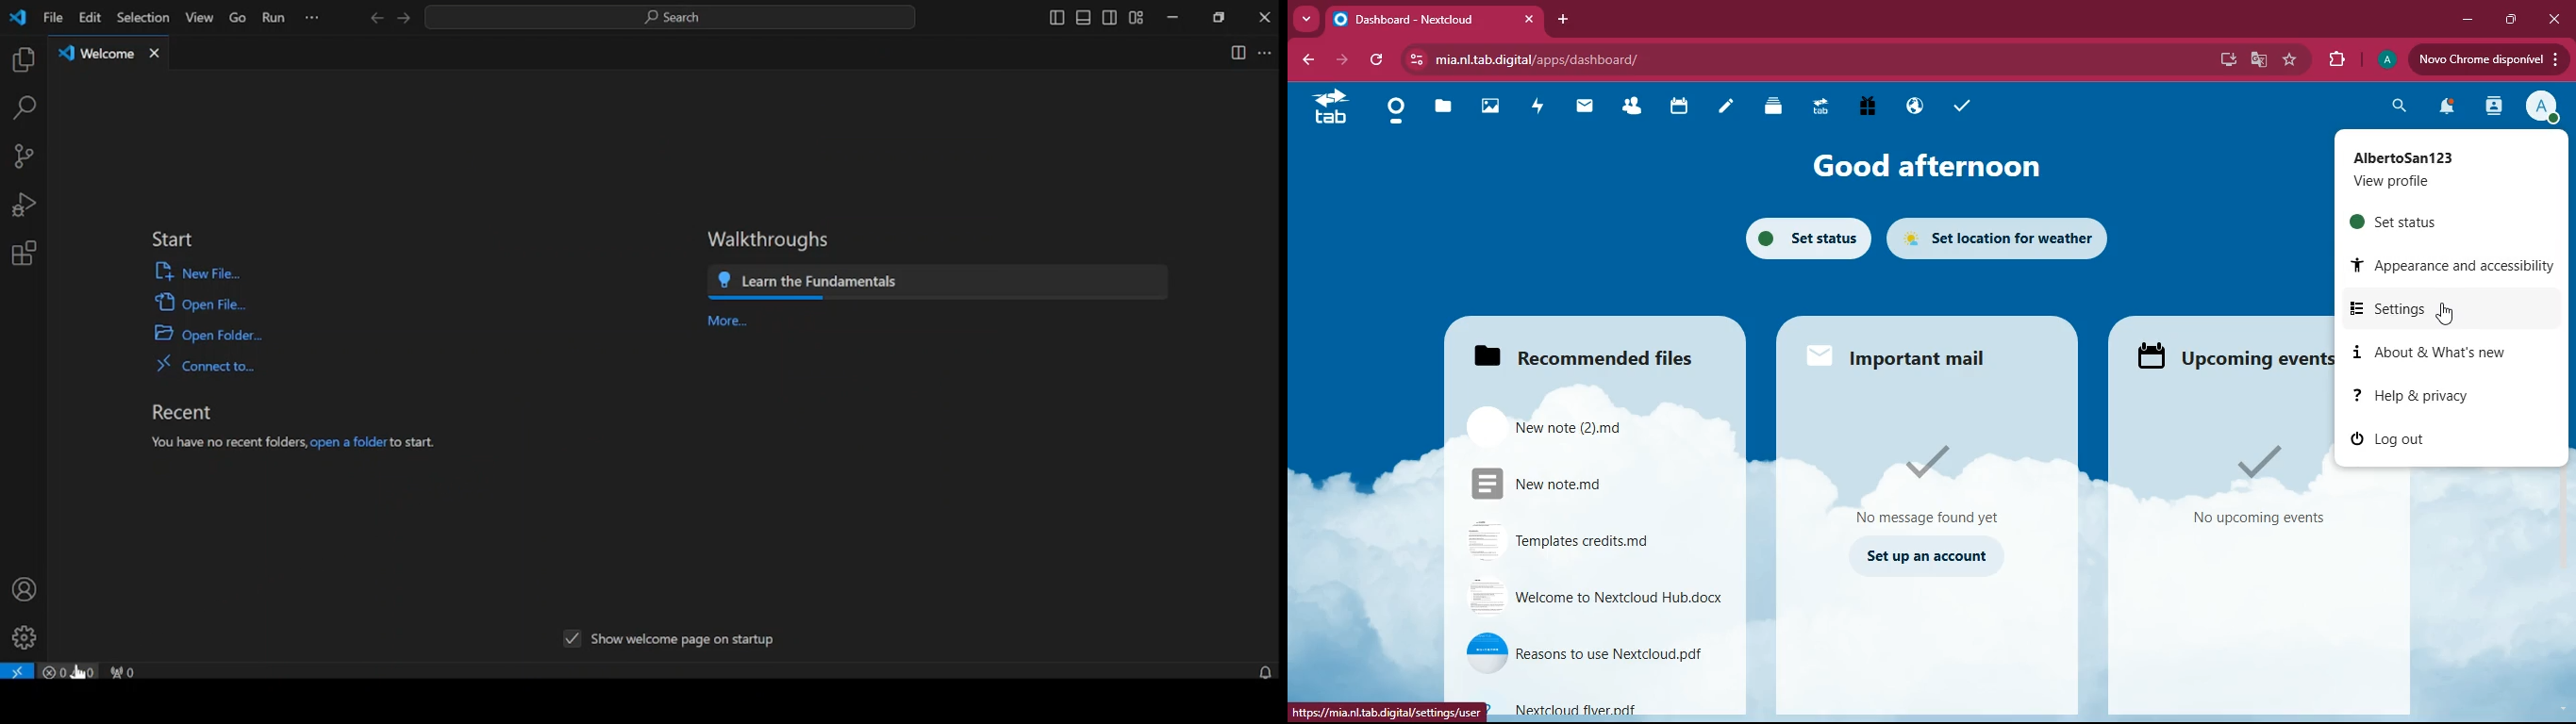 The height and width of the screenshot is (728, 2576). Describe the element at coordinates (2441, 109) in the screenshot. I see `notification` at that location.